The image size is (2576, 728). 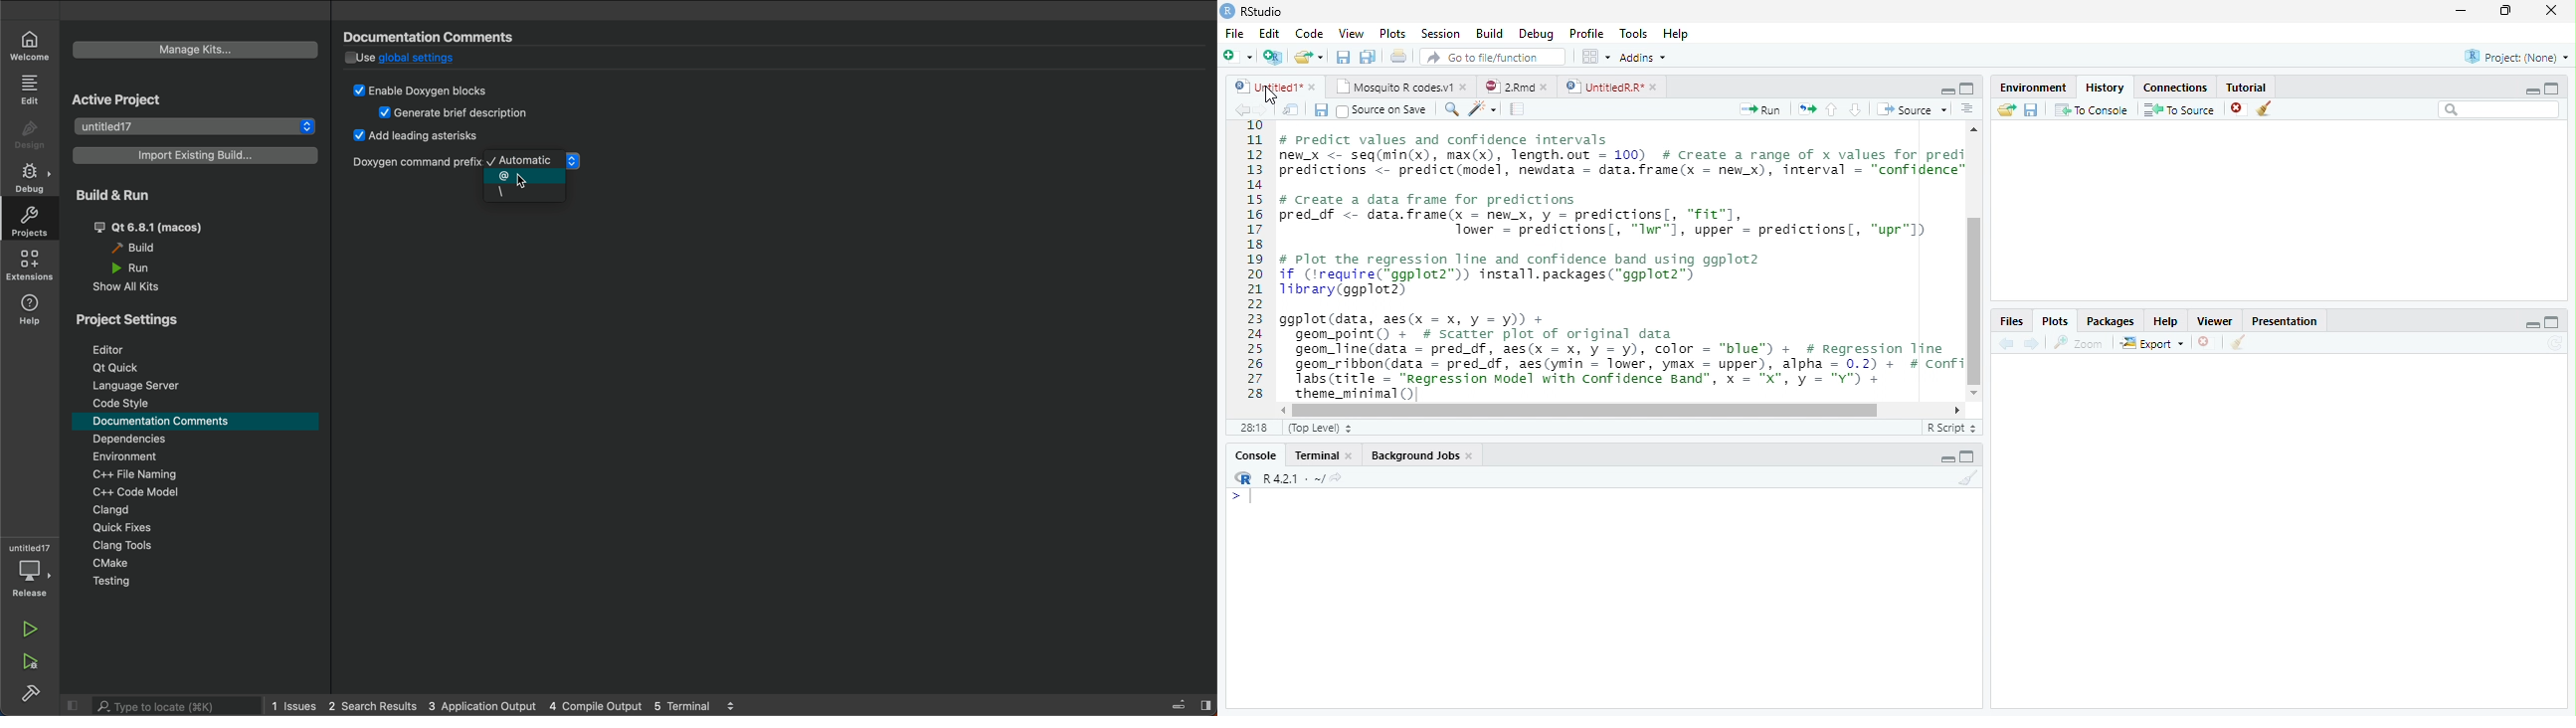 What do you see at coordinates (137, 439) in the screenshot?
I see `dependencies` at bounding box center [137, 439].